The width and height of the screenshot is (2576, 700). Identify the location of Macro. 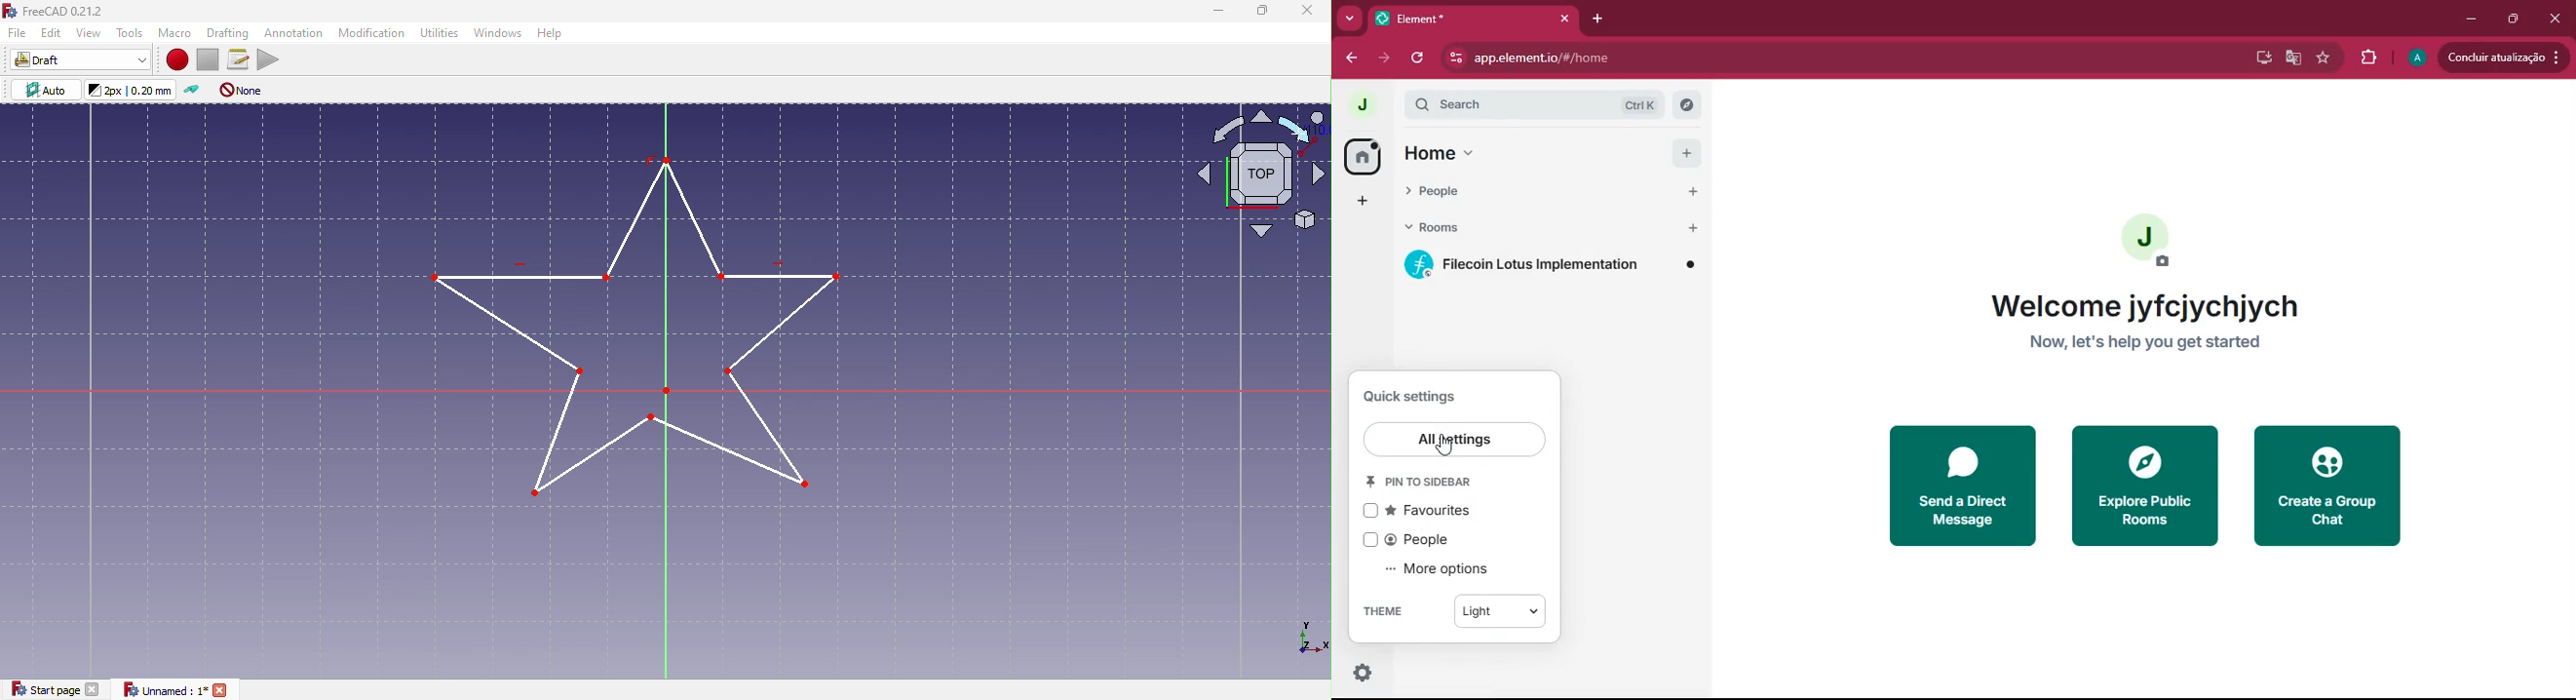
(177, 33).